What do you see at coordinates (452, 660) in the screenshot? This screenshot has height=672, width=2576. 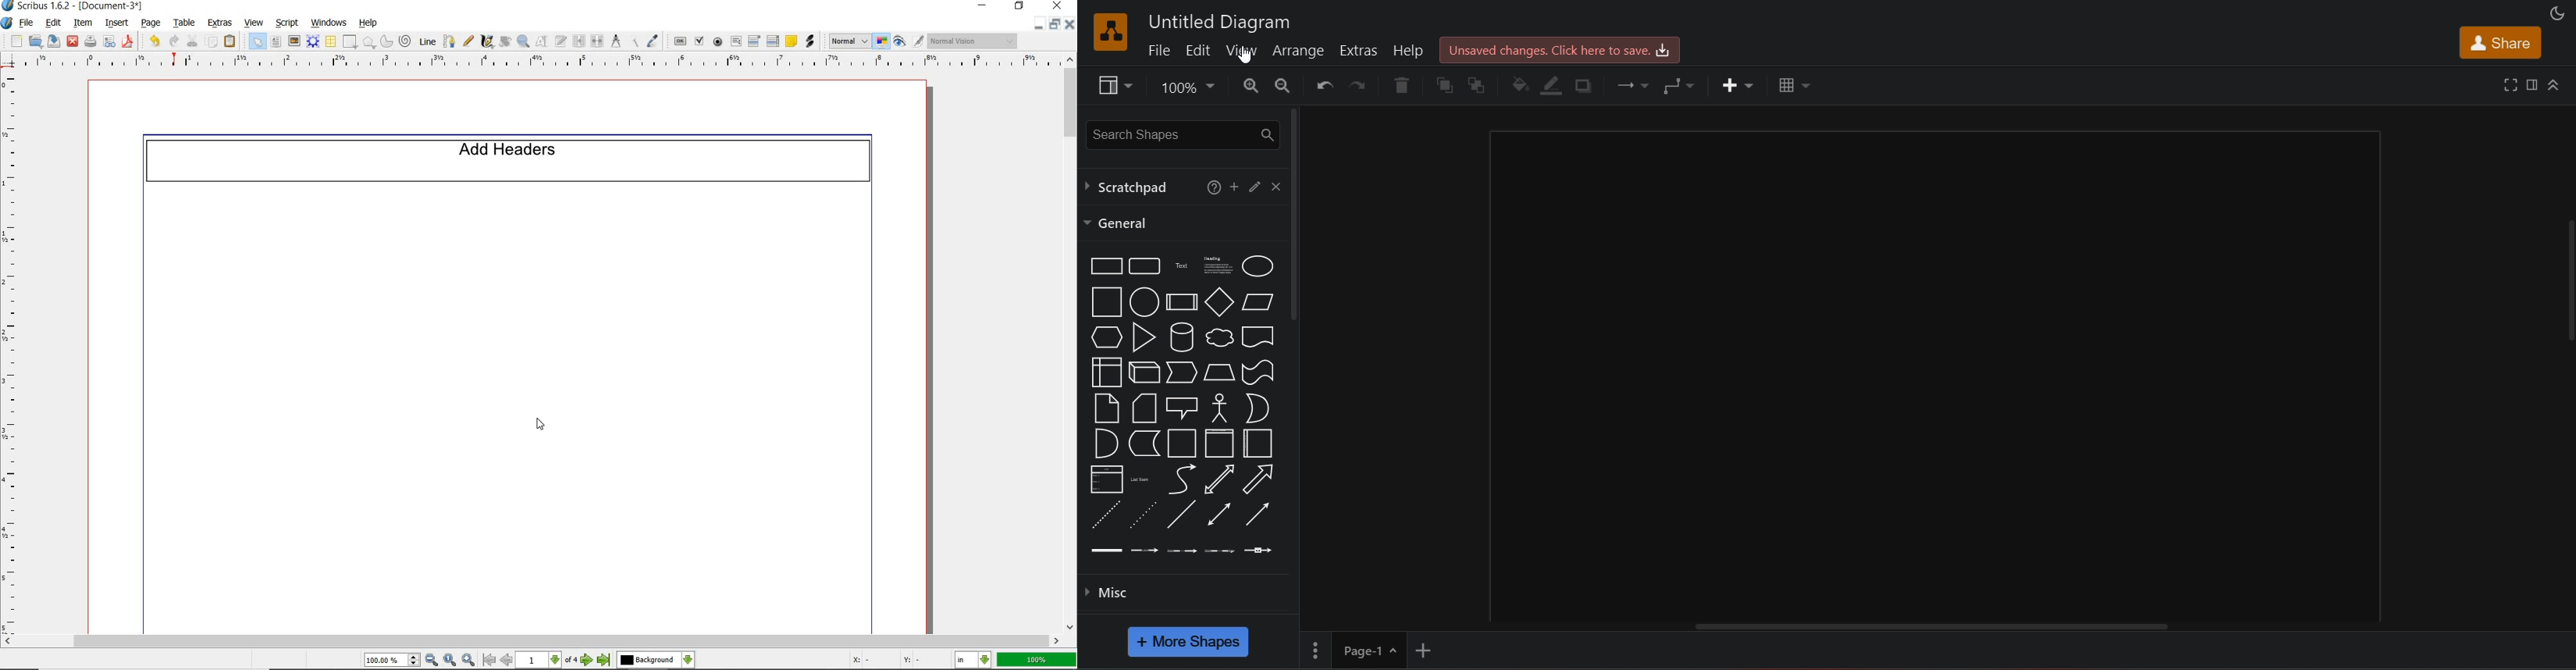 I see `zoom to 100%` at bounding box center [452, 660].